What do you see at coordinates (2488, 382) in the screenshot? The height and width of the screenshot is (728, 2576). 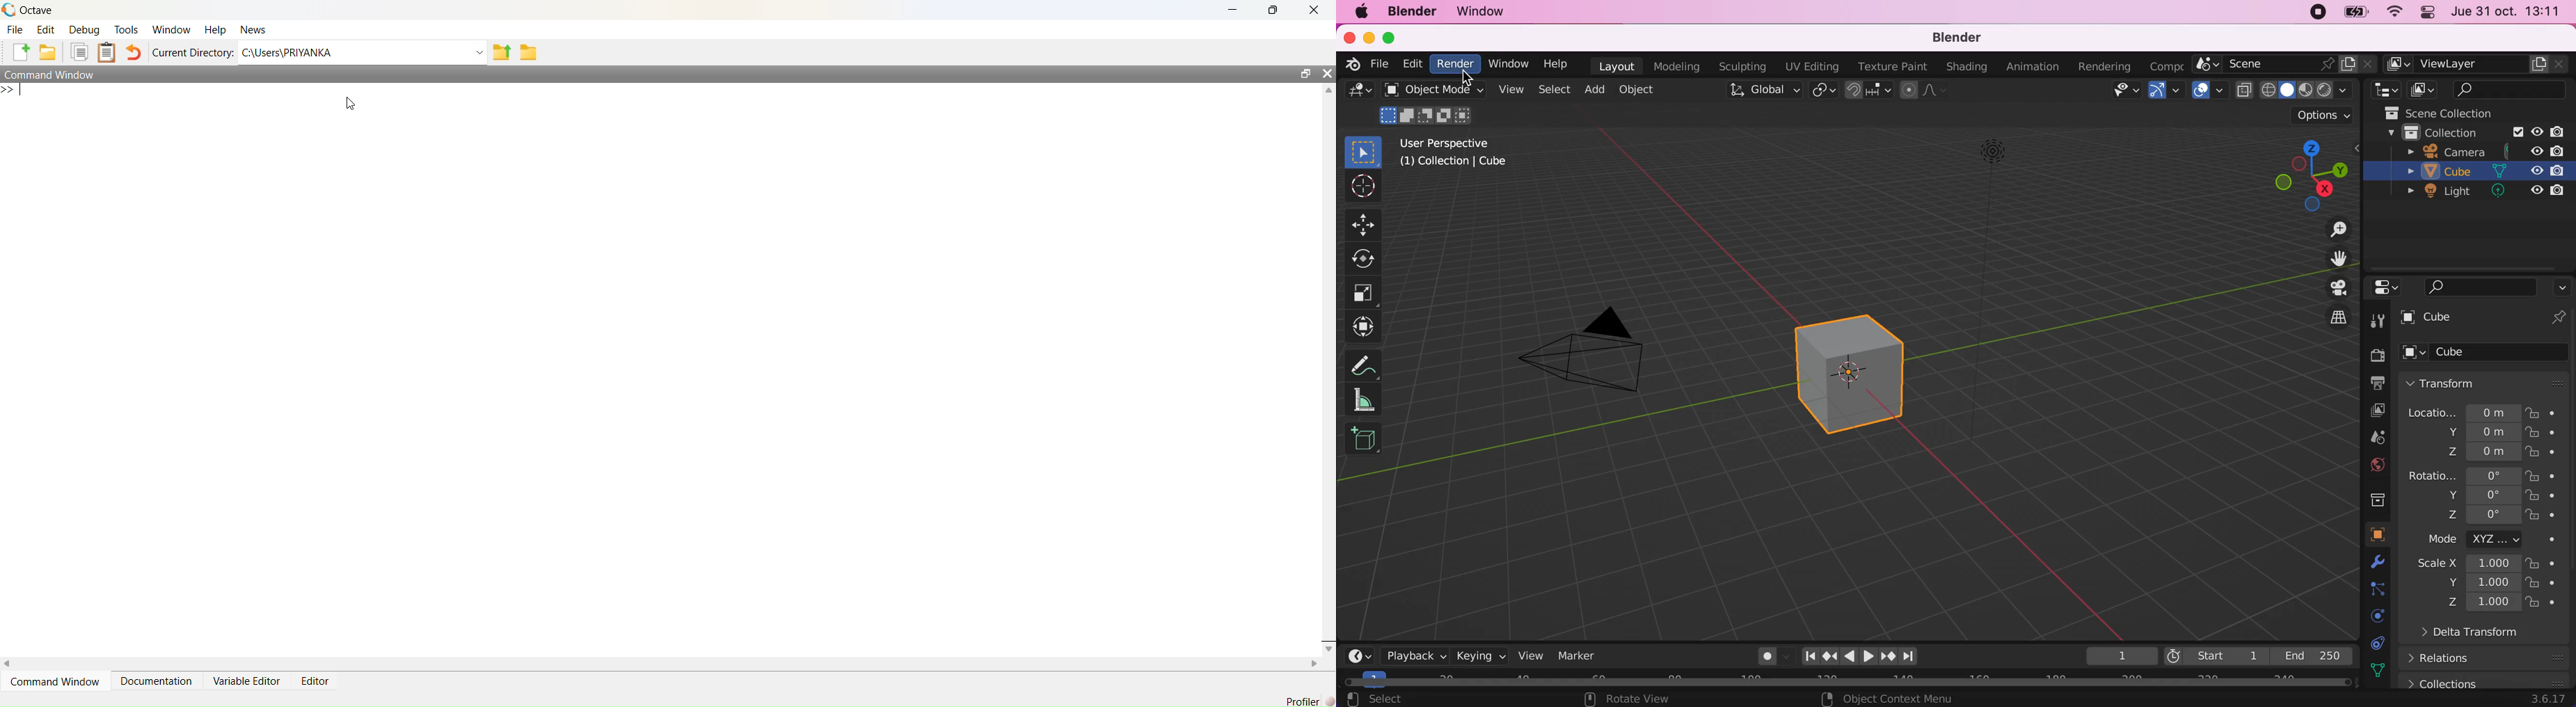 I see `transform ` at bounding box center [2488, 382].